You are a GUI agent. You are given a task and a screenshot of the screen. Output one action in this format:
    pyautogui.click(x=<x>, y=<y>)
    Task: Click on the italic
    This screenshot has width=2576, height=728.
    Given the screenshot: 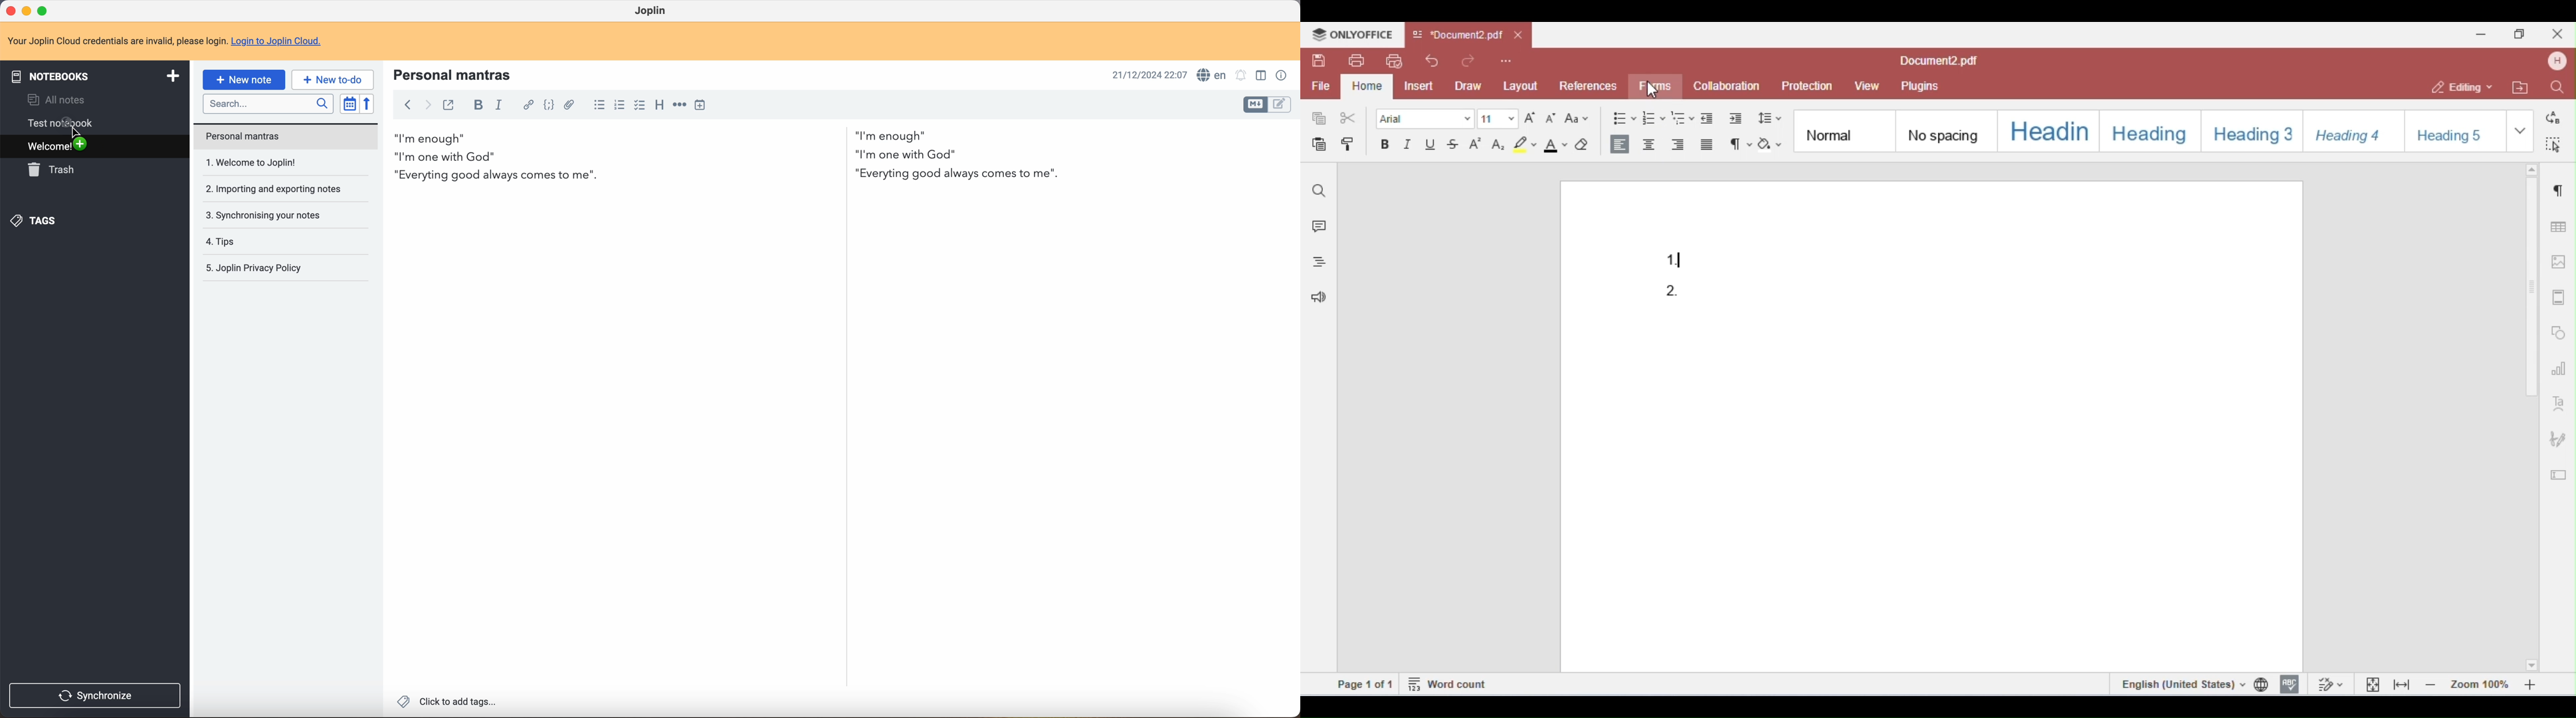 What is the action you would take?
    pyautogui.click(x=500, y=105)
    